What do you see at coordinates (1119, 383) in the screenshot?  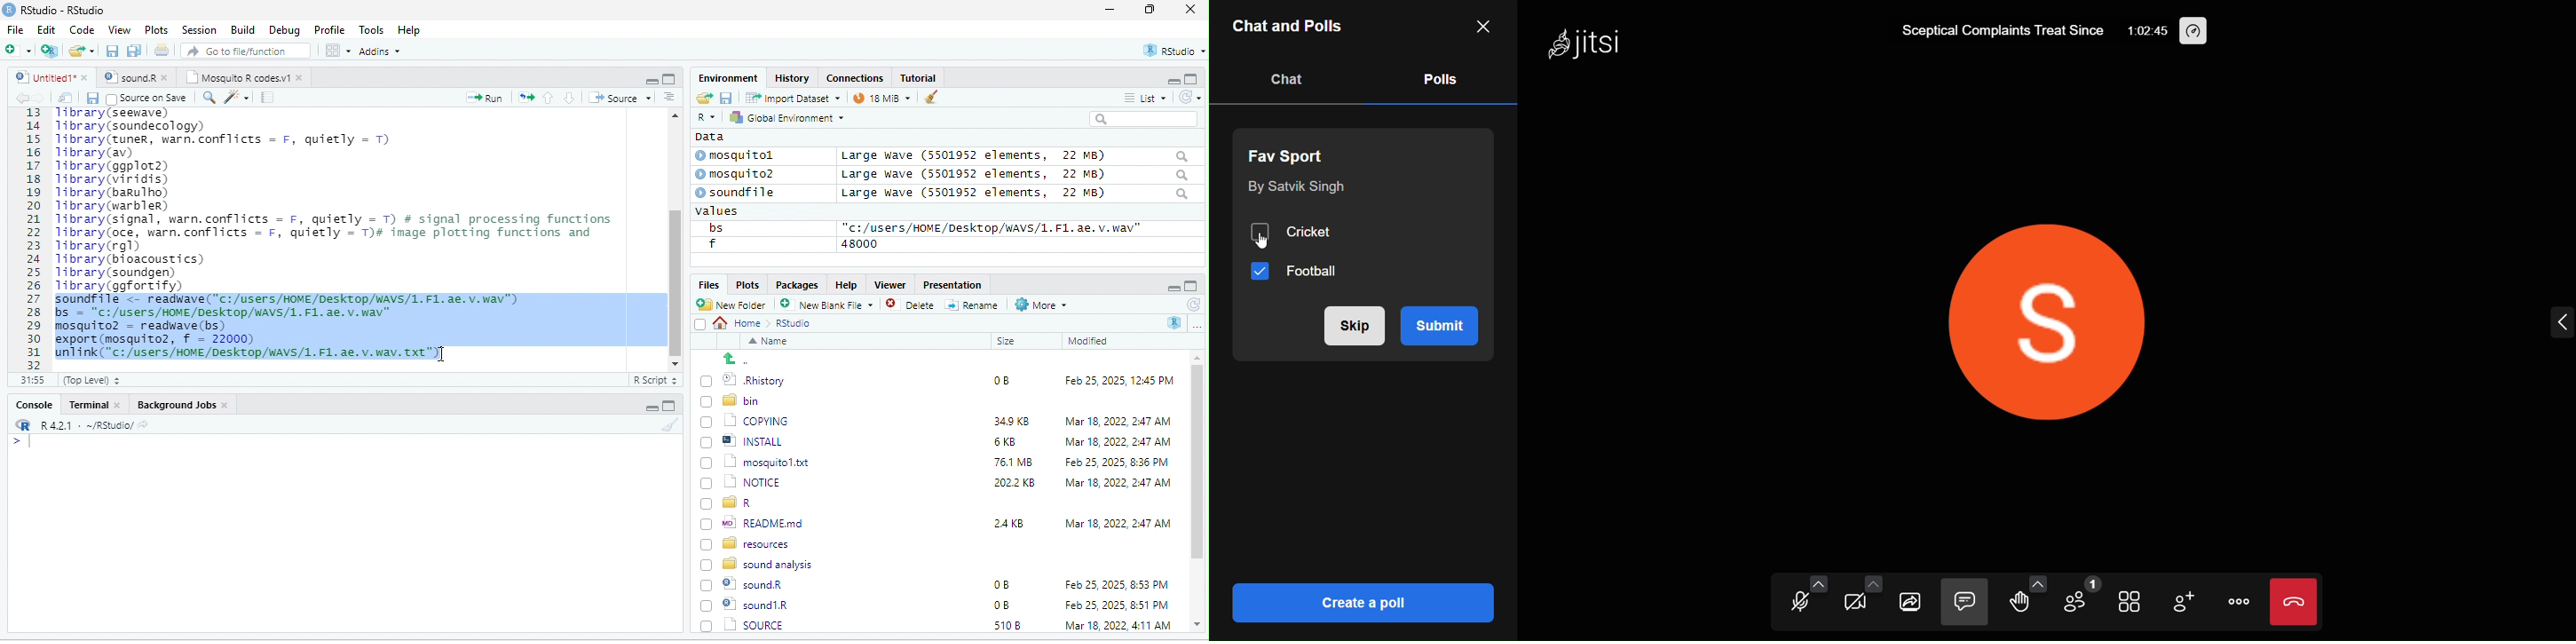 I see `Feb 25, 2025, 12:45 PM` at bounding box center [1119, 383].